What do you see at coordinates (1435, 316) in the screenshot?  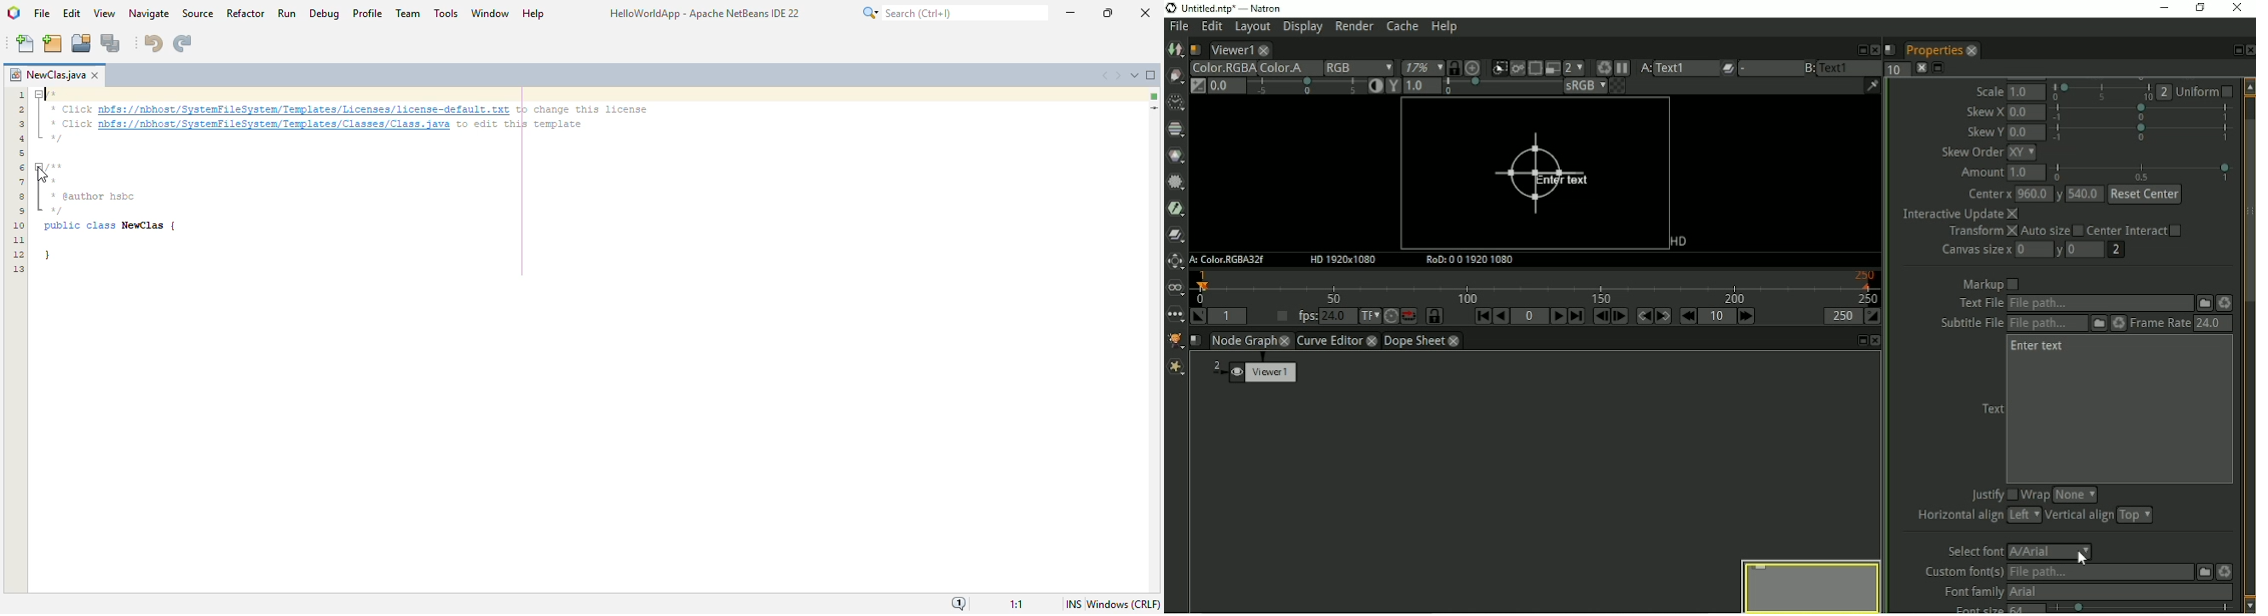 I see `Synchronize timeline frame` at bounding box center [1435, 316].